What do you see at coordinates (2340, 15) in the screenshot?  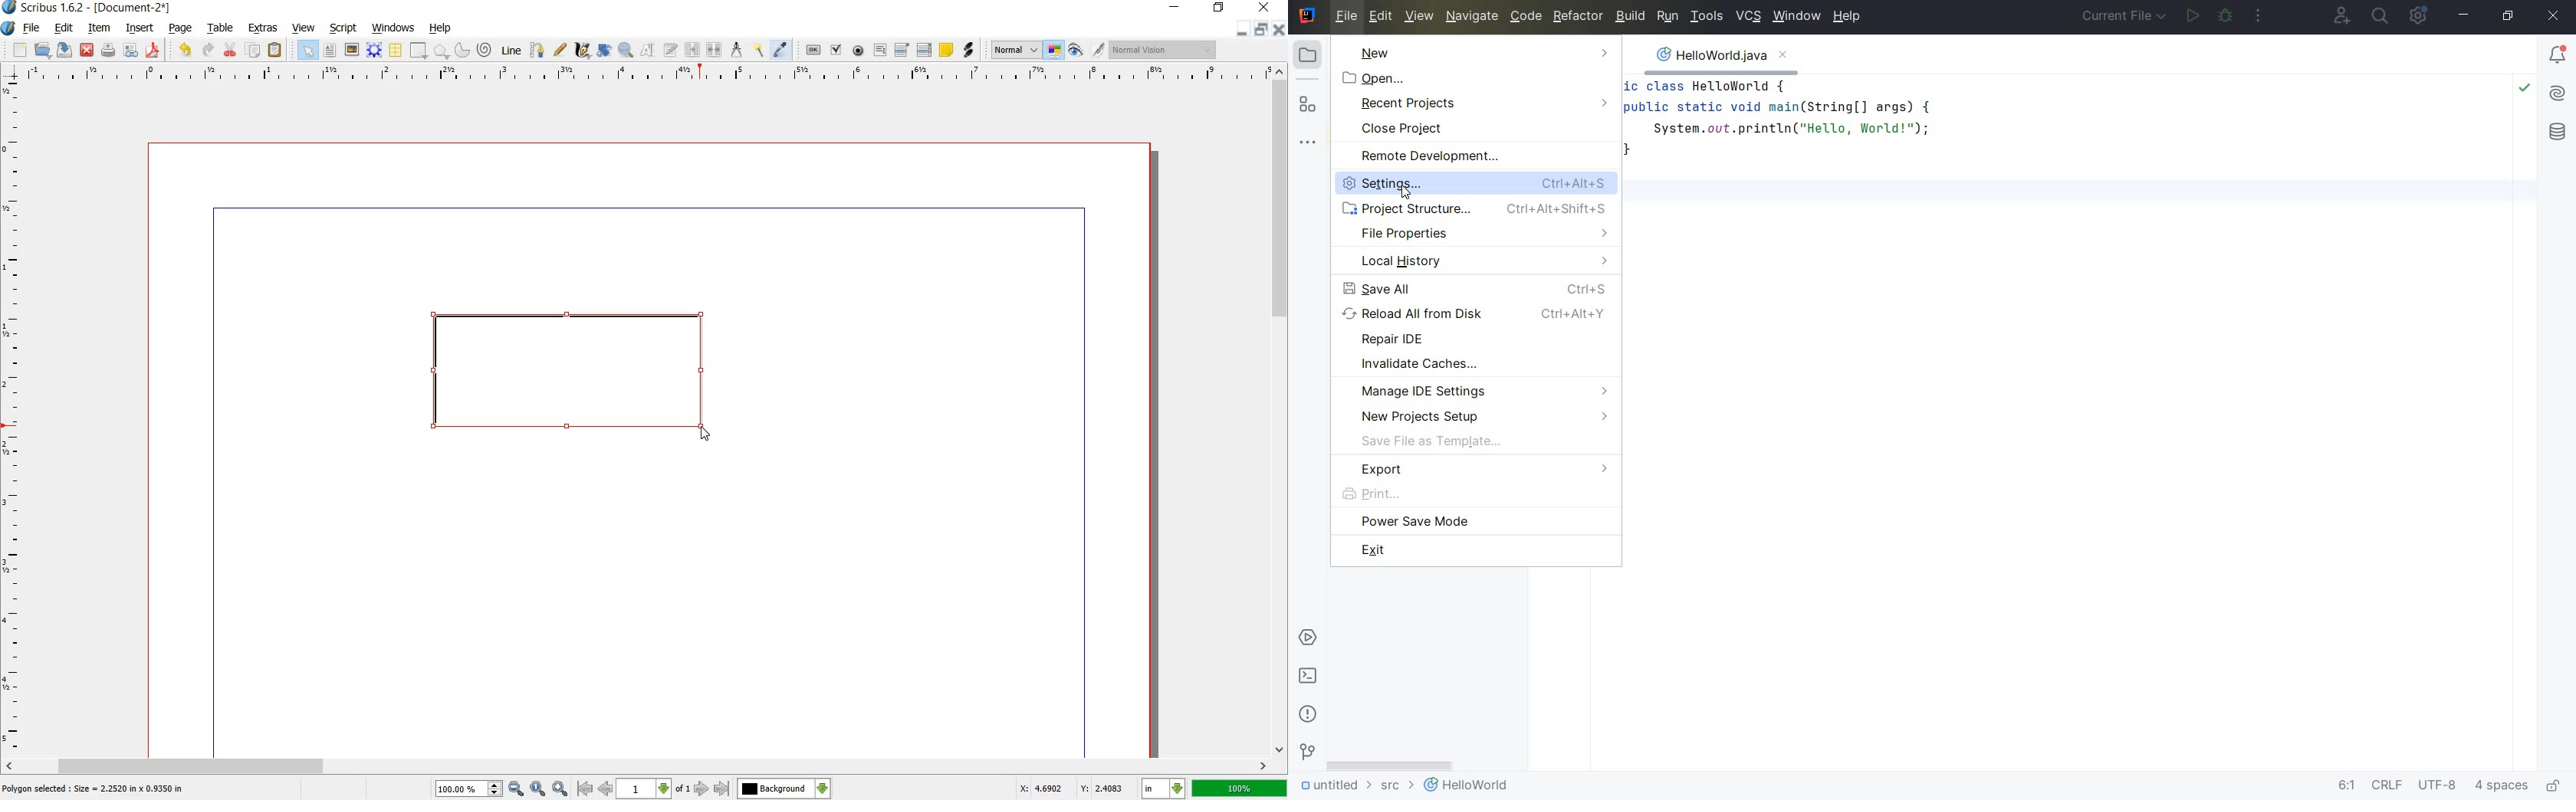 I see `code with me` at bounding box center [2340, 15].